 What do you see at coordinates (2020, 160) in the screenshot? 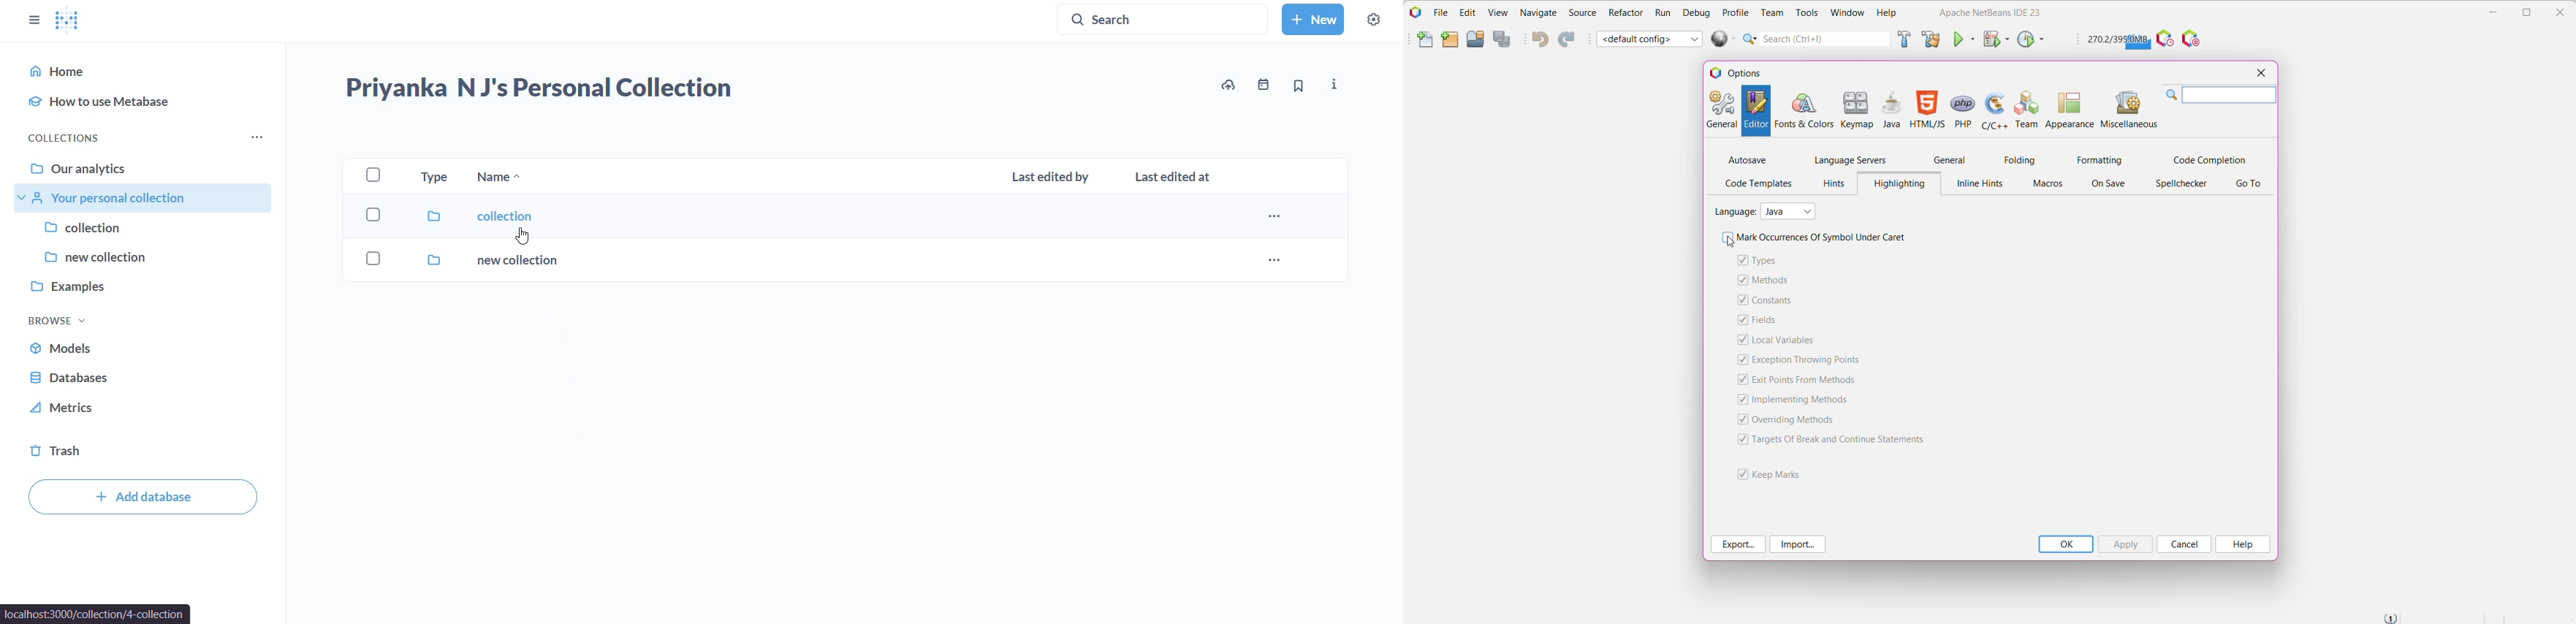
I see `Folding` at bounding box center [2020, 160].